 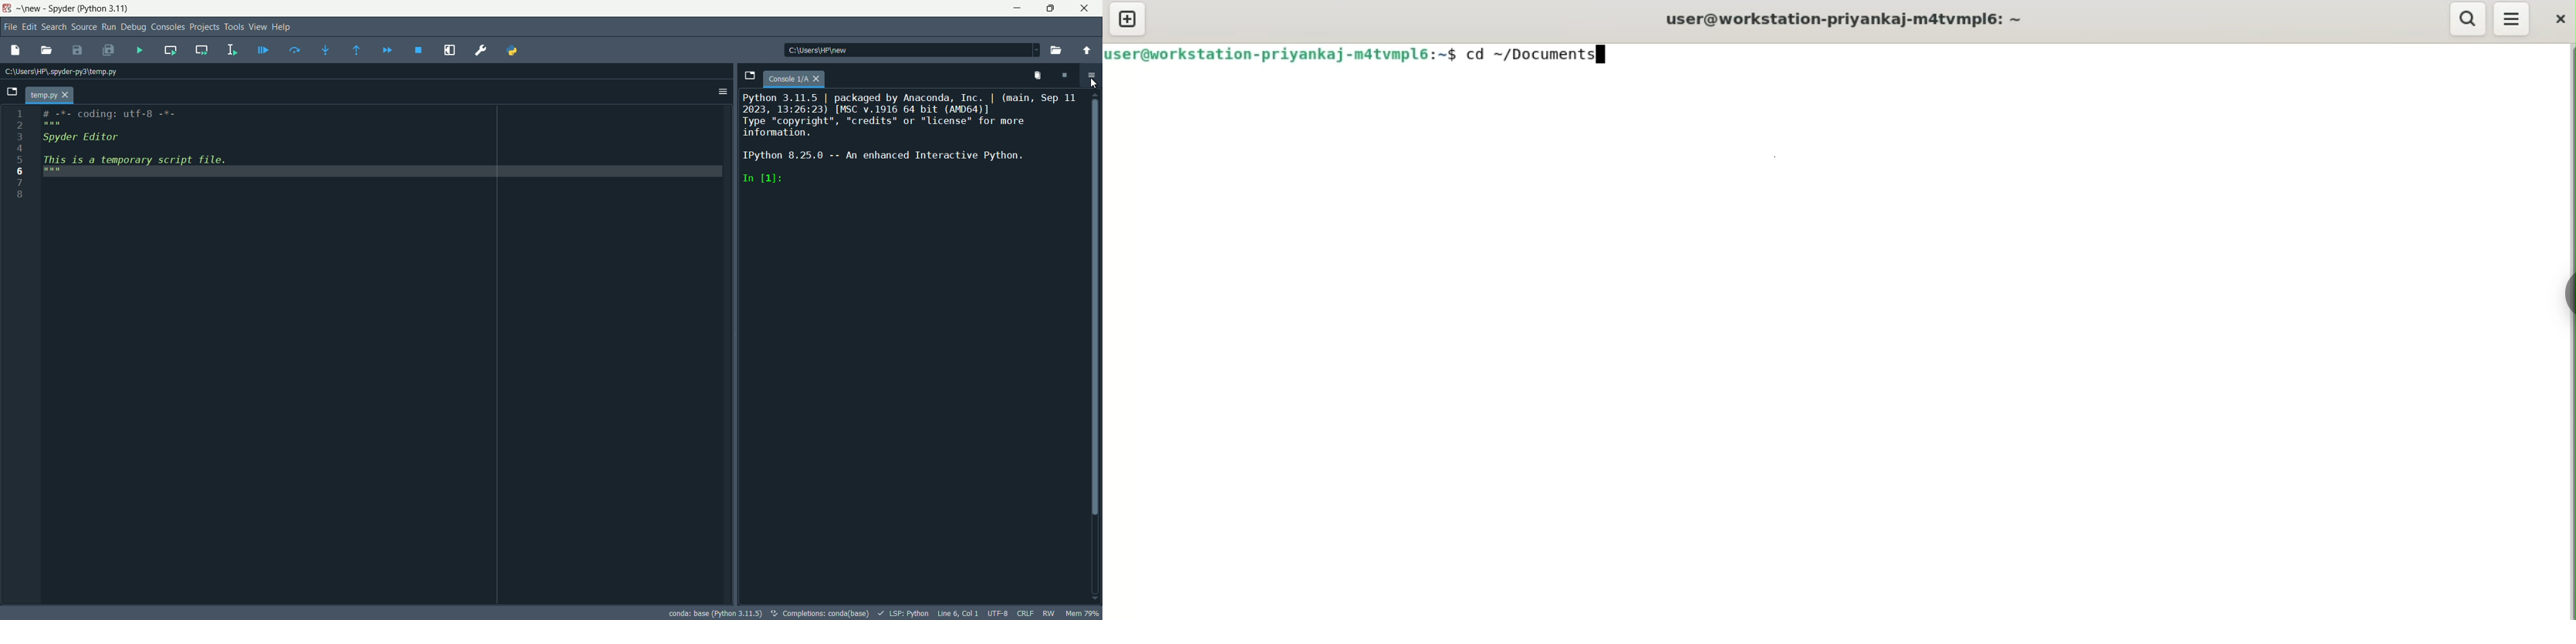 What do you see at coordinates (913, 140) in the screenshot?
I see `Python 3.11.10 | packaged by conda-forge | (main, Oct 16 2024, 01:17:14) [MSC v.1941 64 bit (AMD64)] Type "copyright", "credits" or "license" for more information.  IPython 8.30.0 -- An enhanced Interactive Python.  In(1):` at bounding box center [913, 140].